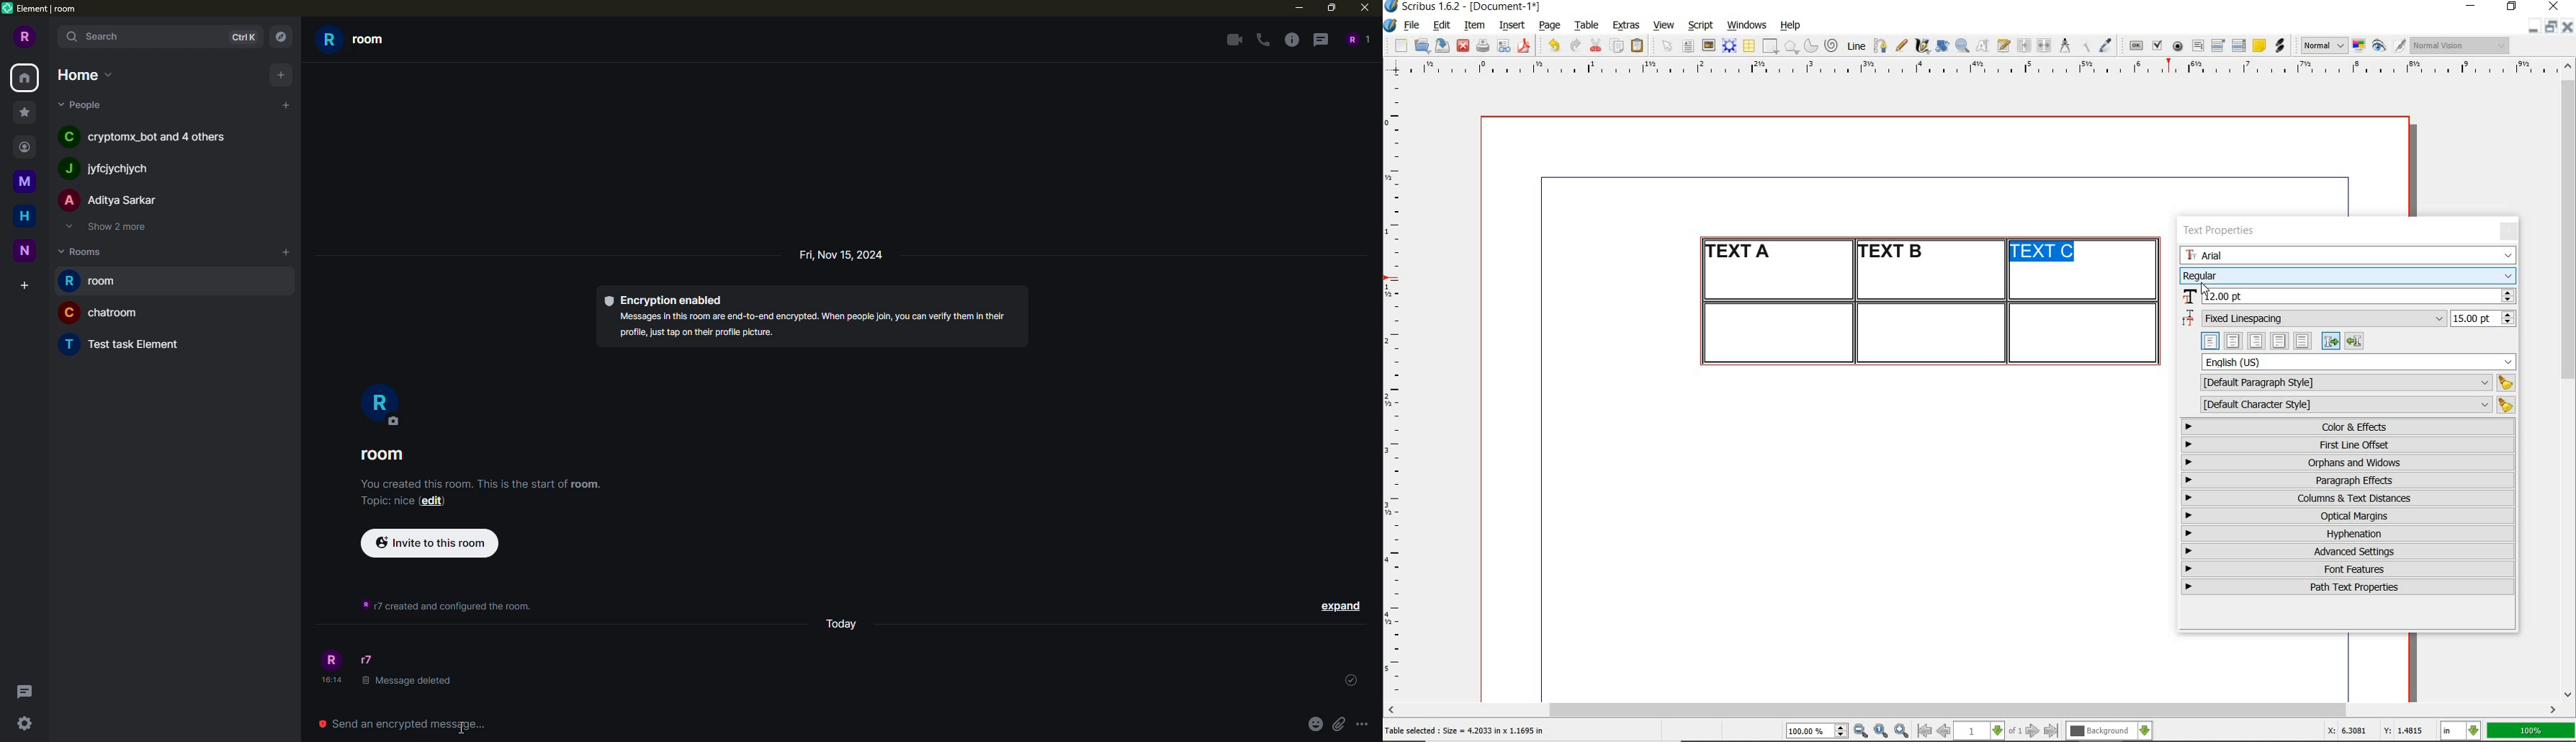 This screenshot has height=756, width=2576. What do you see at coordinates (1596, 45) in the screenshot?
I see `cut` at bounding box center [1596, 45].